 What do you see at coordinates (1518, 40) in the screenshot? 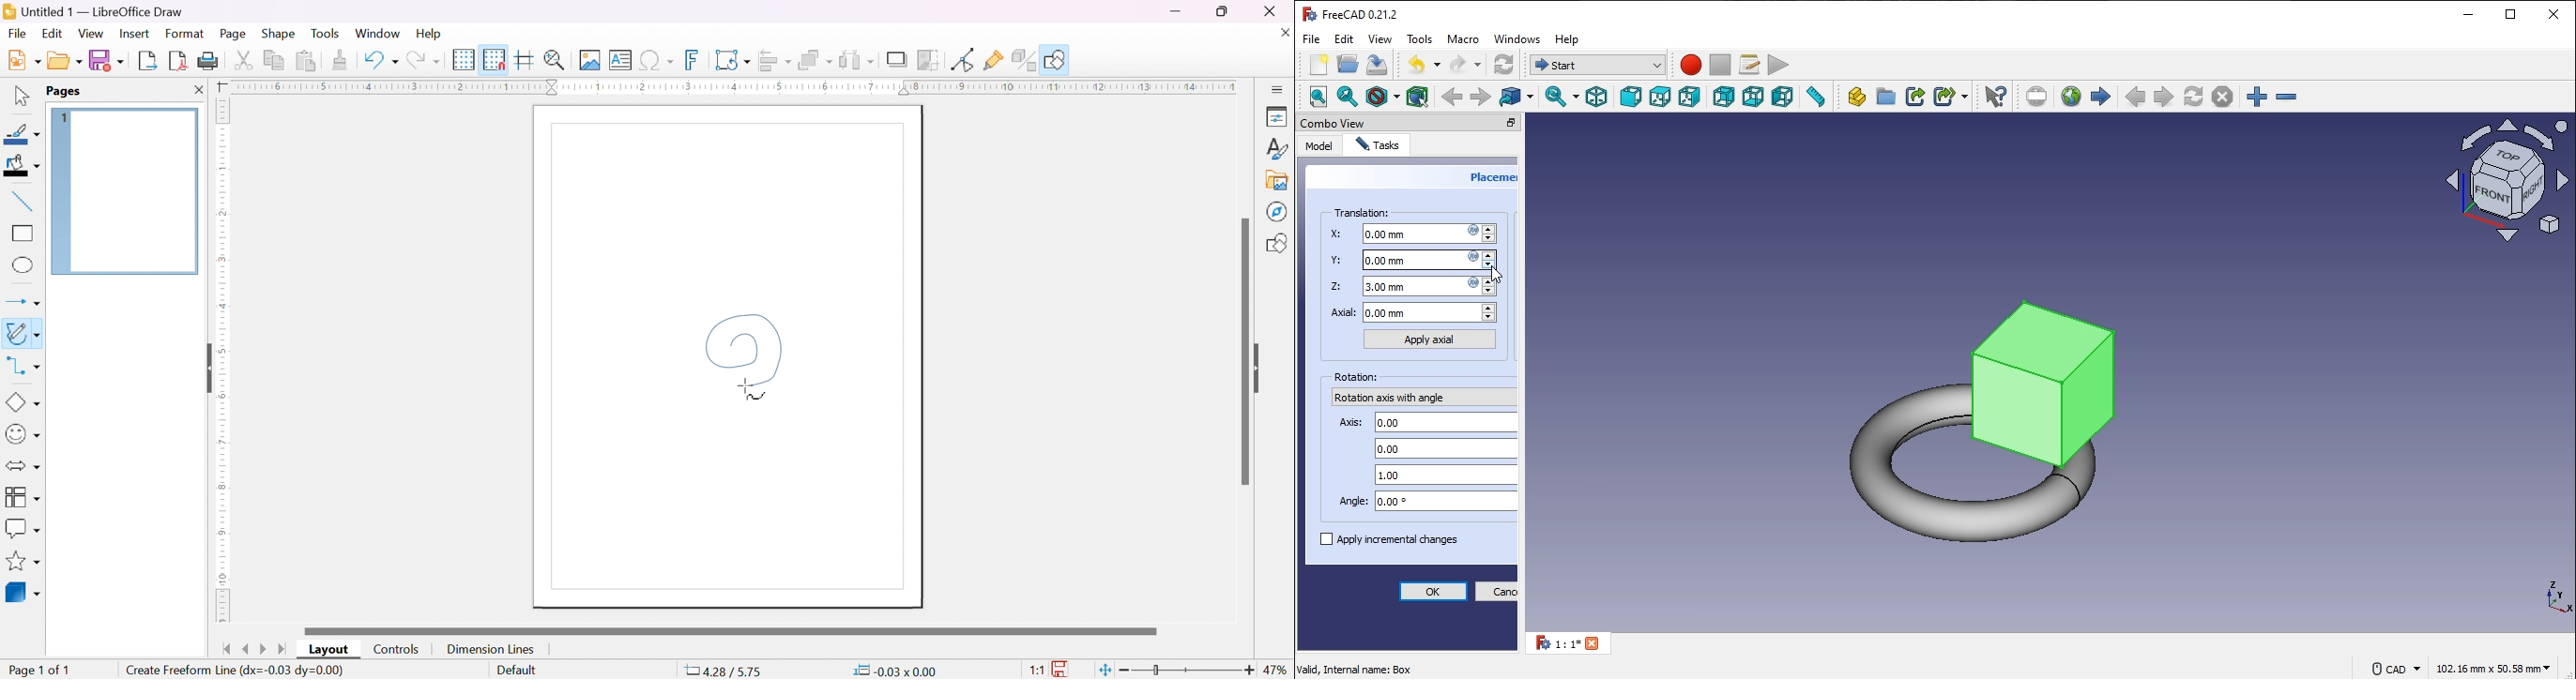
I see `windows` at bounding box center [1518, 40].